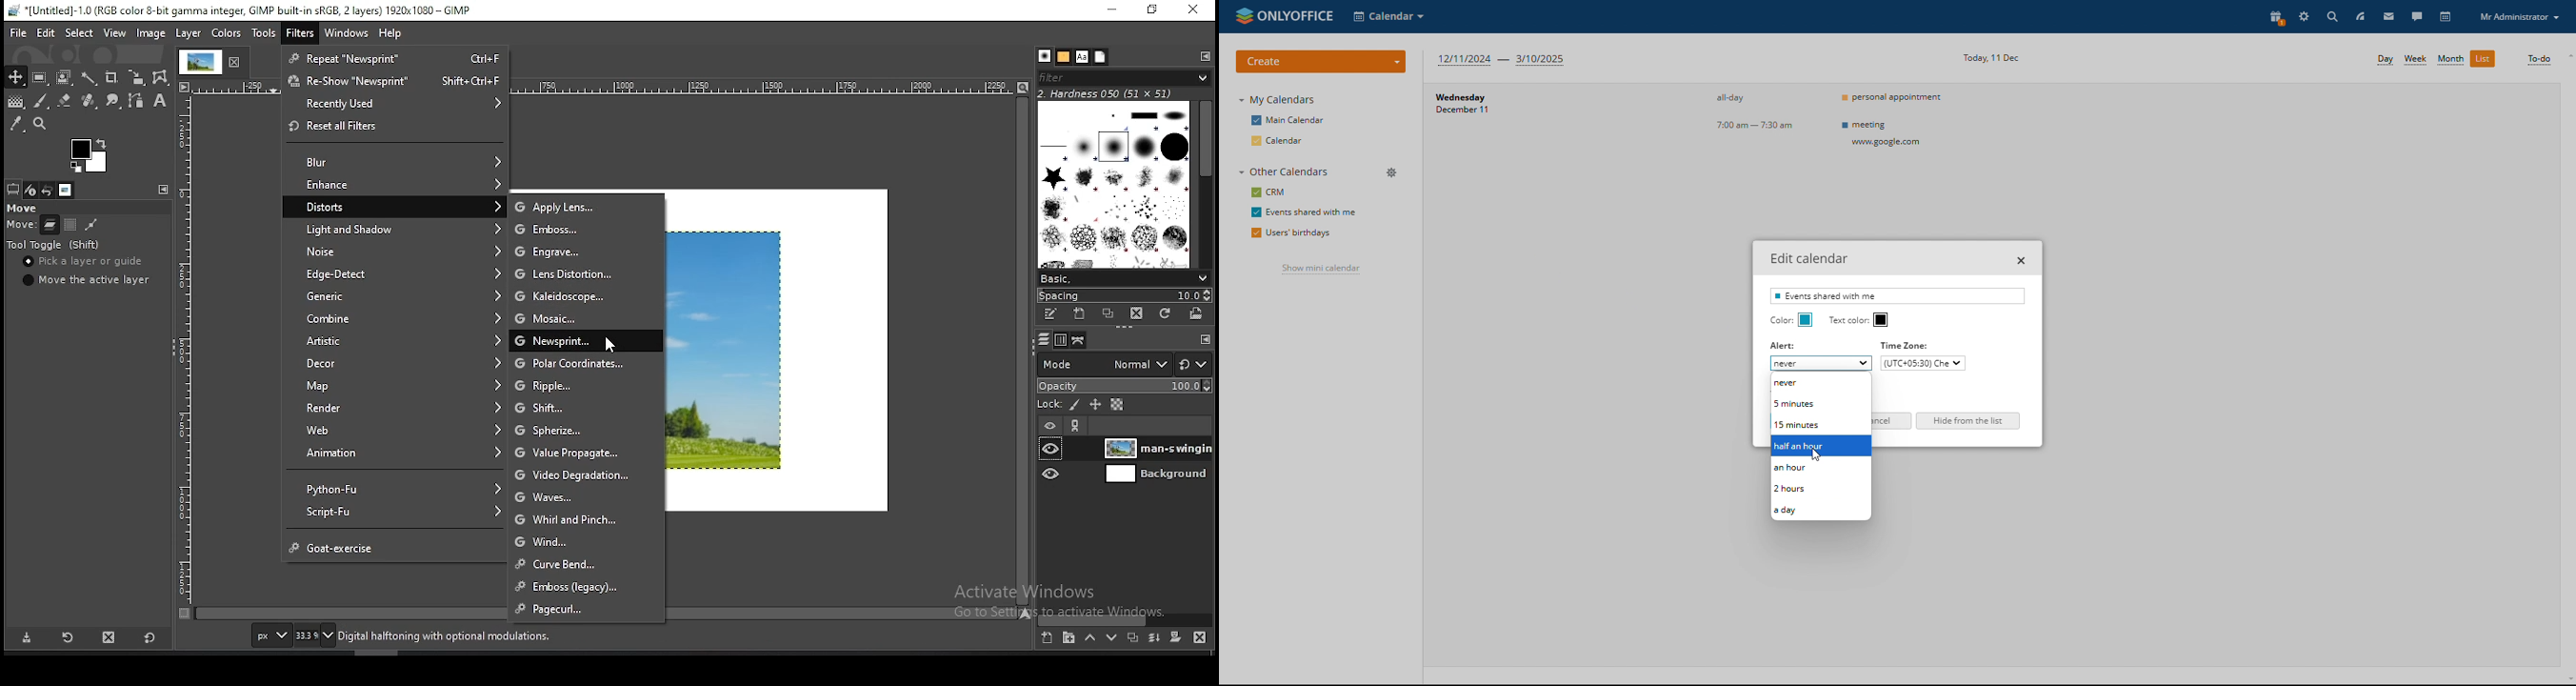  I want to click on rectangle select tool, so click(40, 78).